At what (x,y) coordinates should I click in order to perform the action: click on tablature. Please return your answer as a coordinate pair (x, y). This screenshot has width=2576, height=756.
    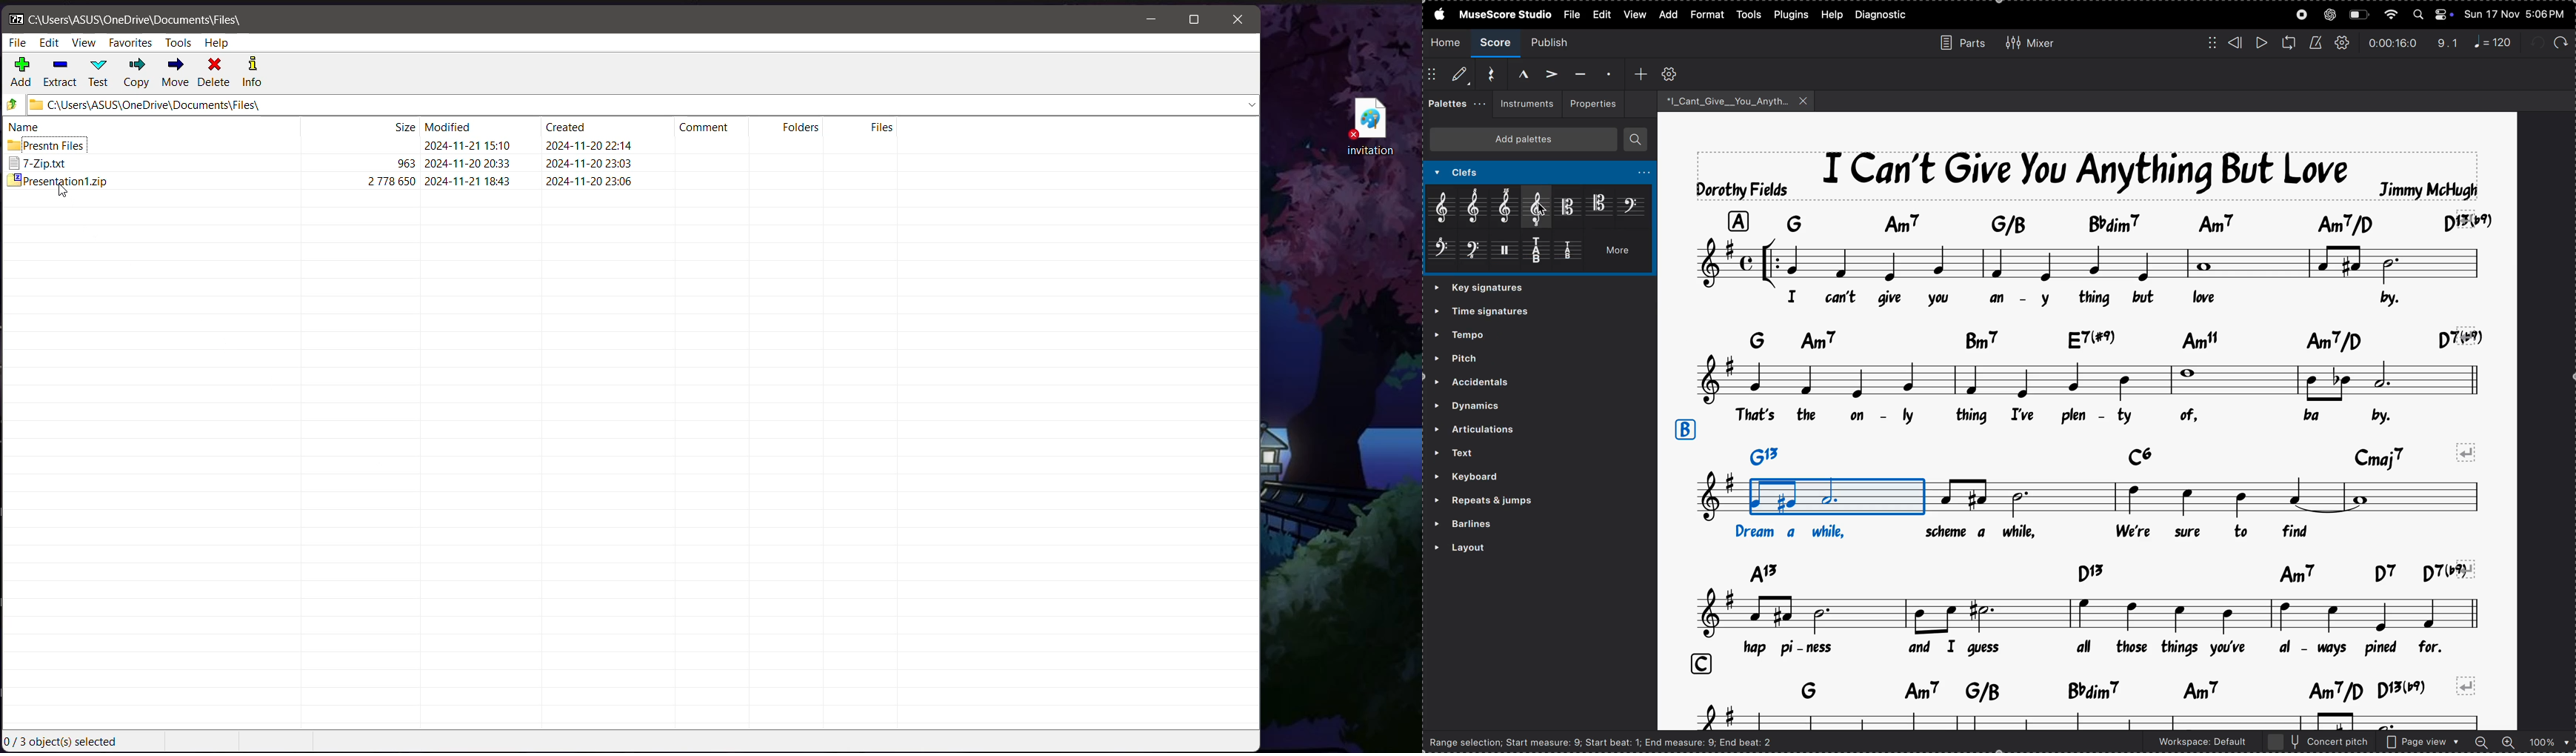
    Looking at the image, I should click on (1541, 253).